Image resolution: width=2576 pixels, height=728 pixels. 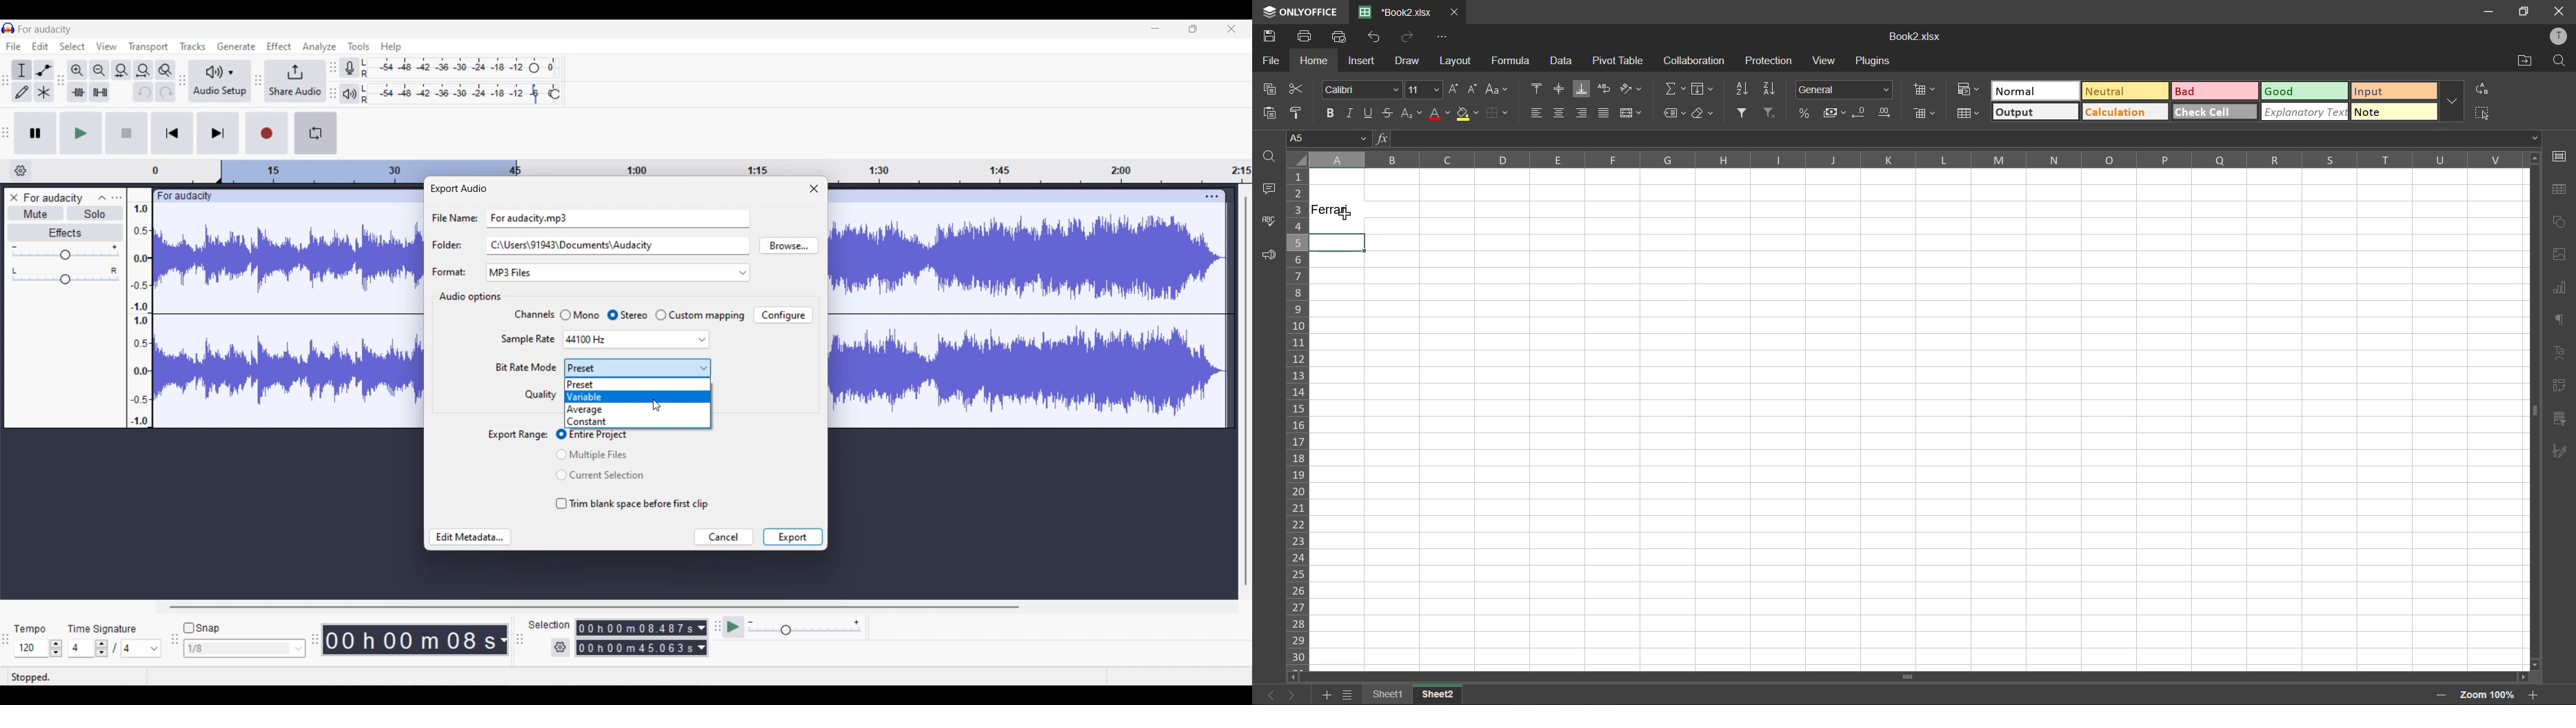 I want to click on quick print, so click(x=1340, y=37).